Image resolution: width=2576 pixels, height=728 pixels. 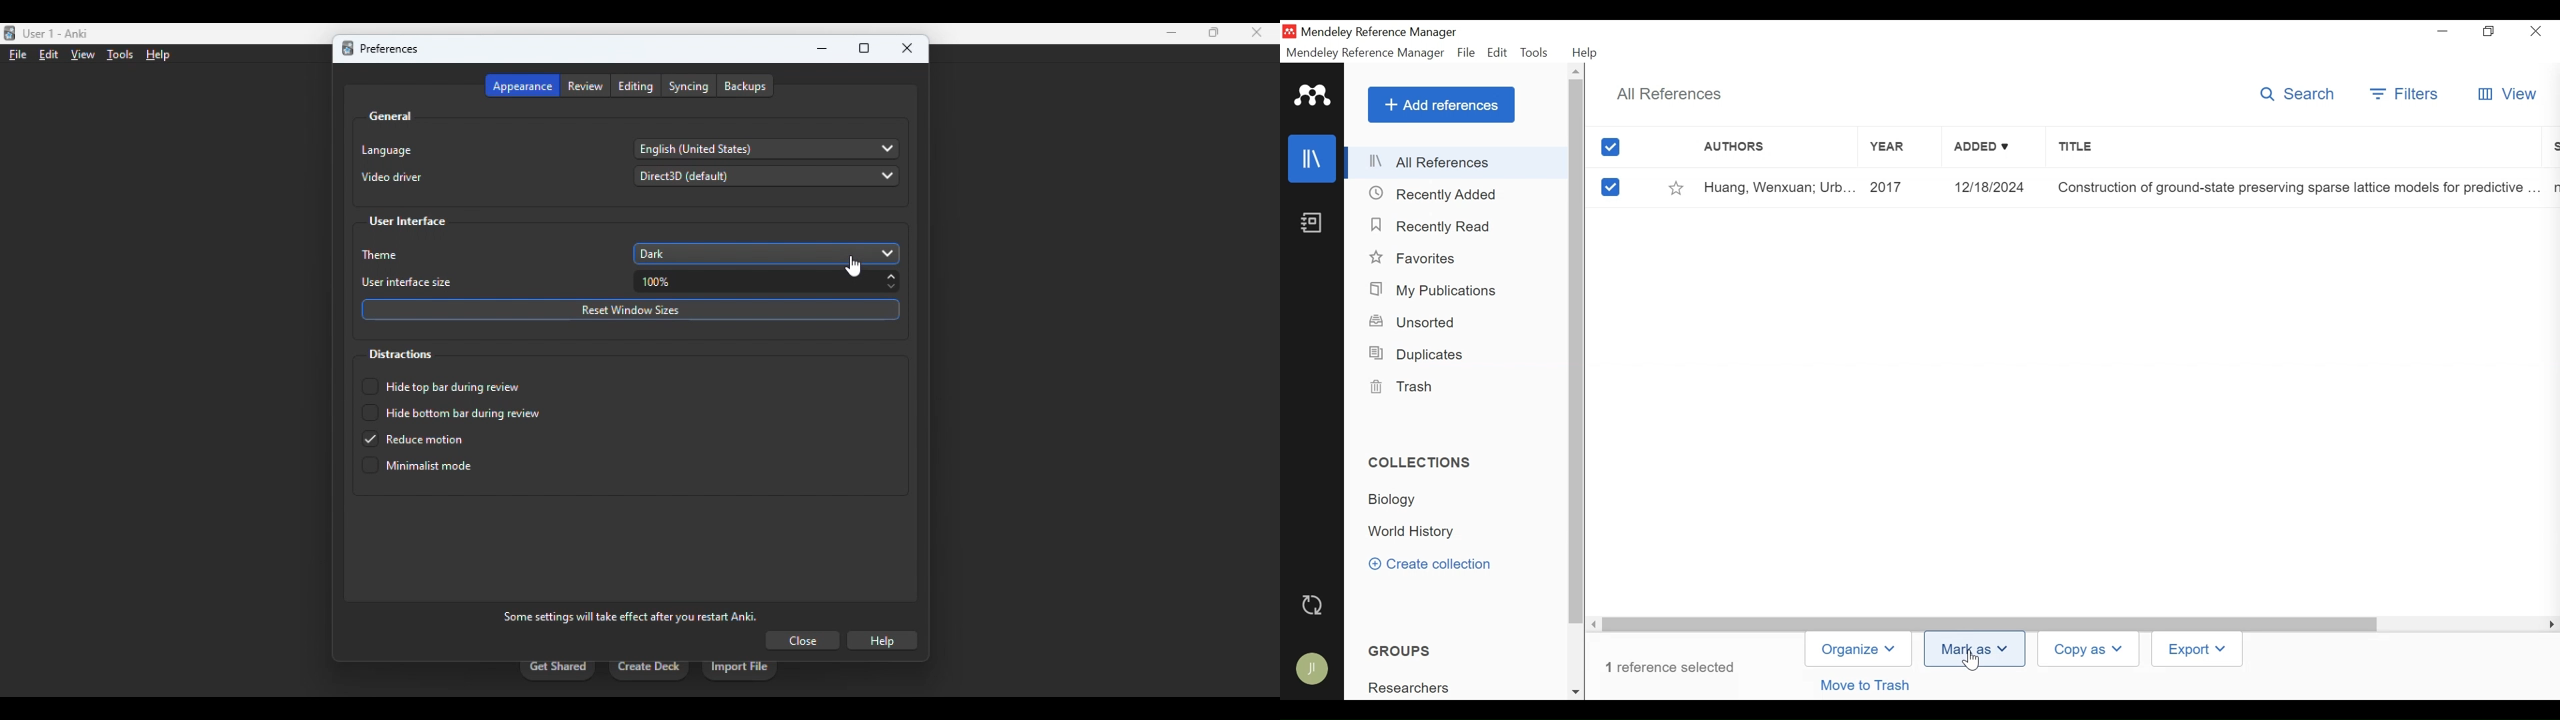 What do you see at coordinates (82, 56) in the screenshot?
I see `view` at bounding box center [82, 56].